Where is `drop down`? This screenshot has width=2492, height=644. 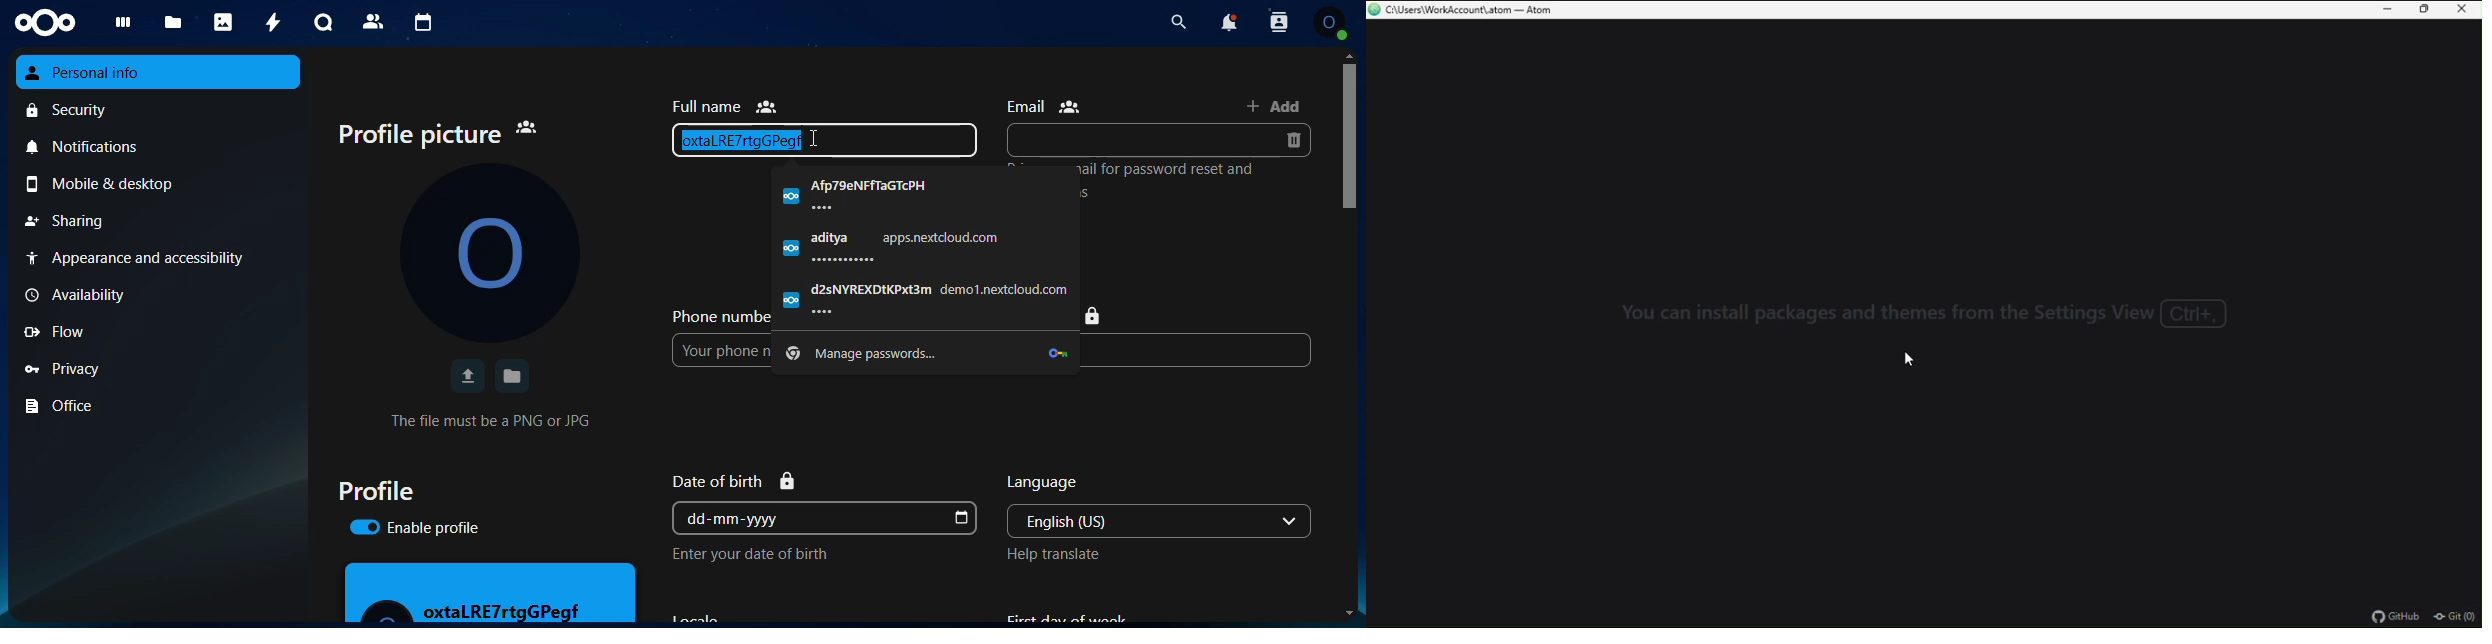
drop down is located at coordinates (1290, 521).